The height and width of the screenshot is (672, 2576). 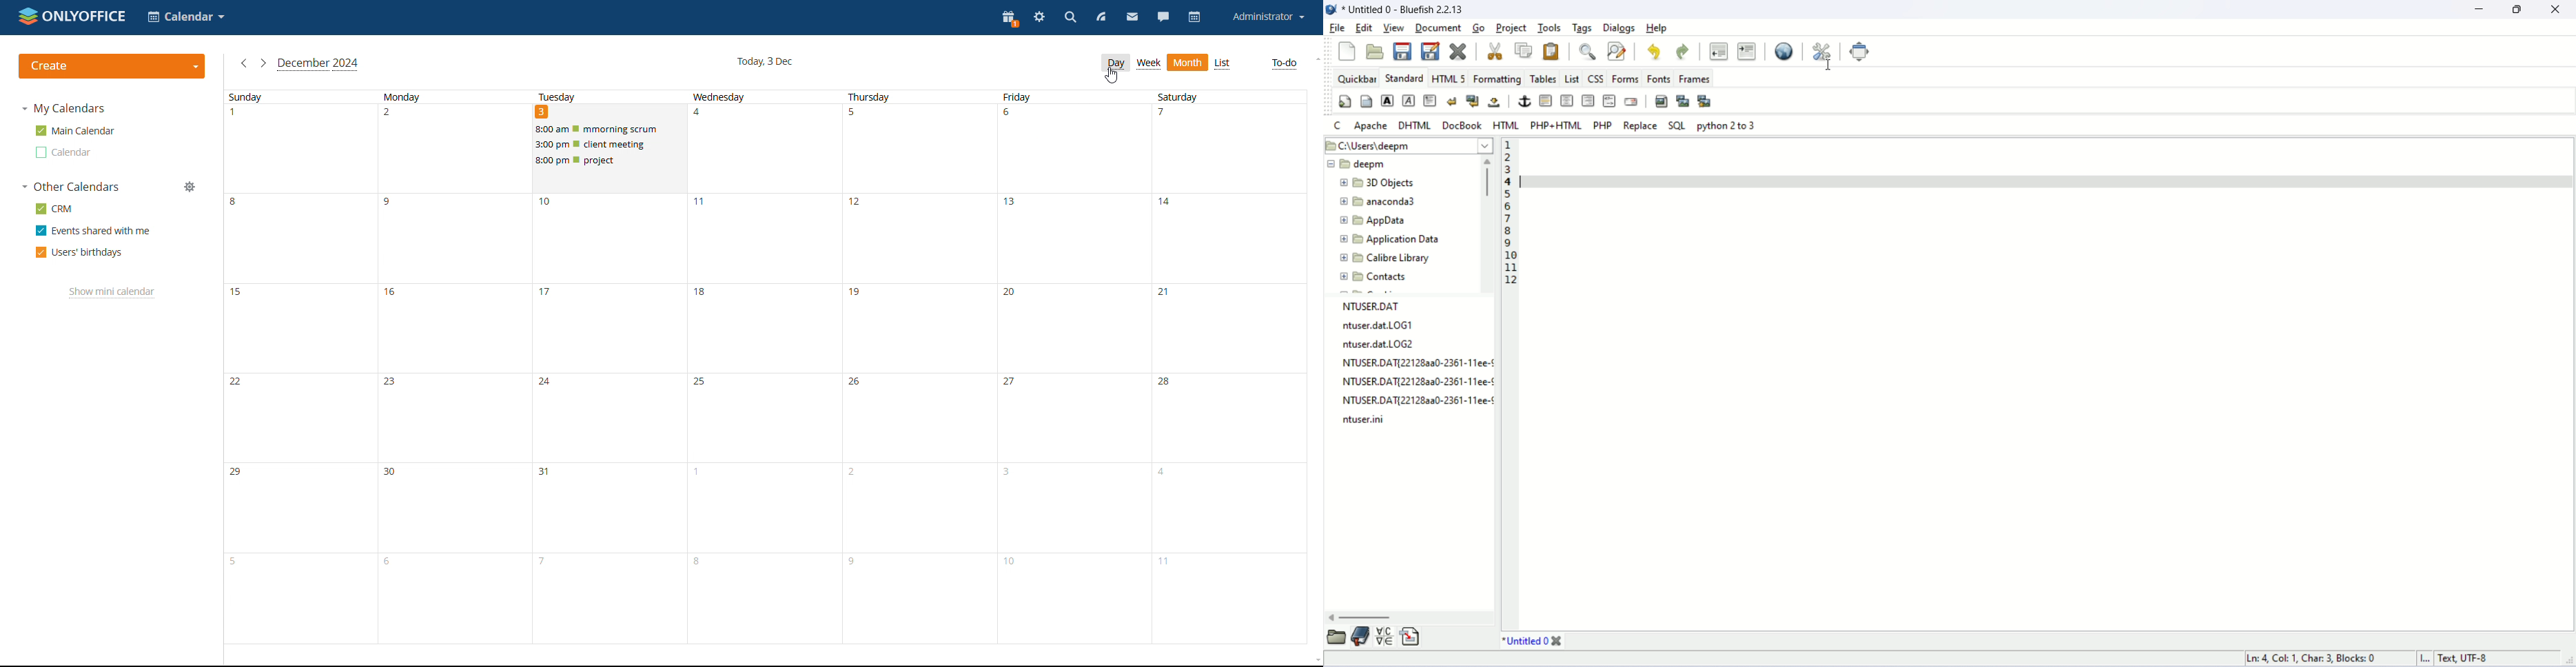 What do you see at coordinates (1377, 182) in the screenshot?
I see `3D object` at bounding box center [1377, 182].